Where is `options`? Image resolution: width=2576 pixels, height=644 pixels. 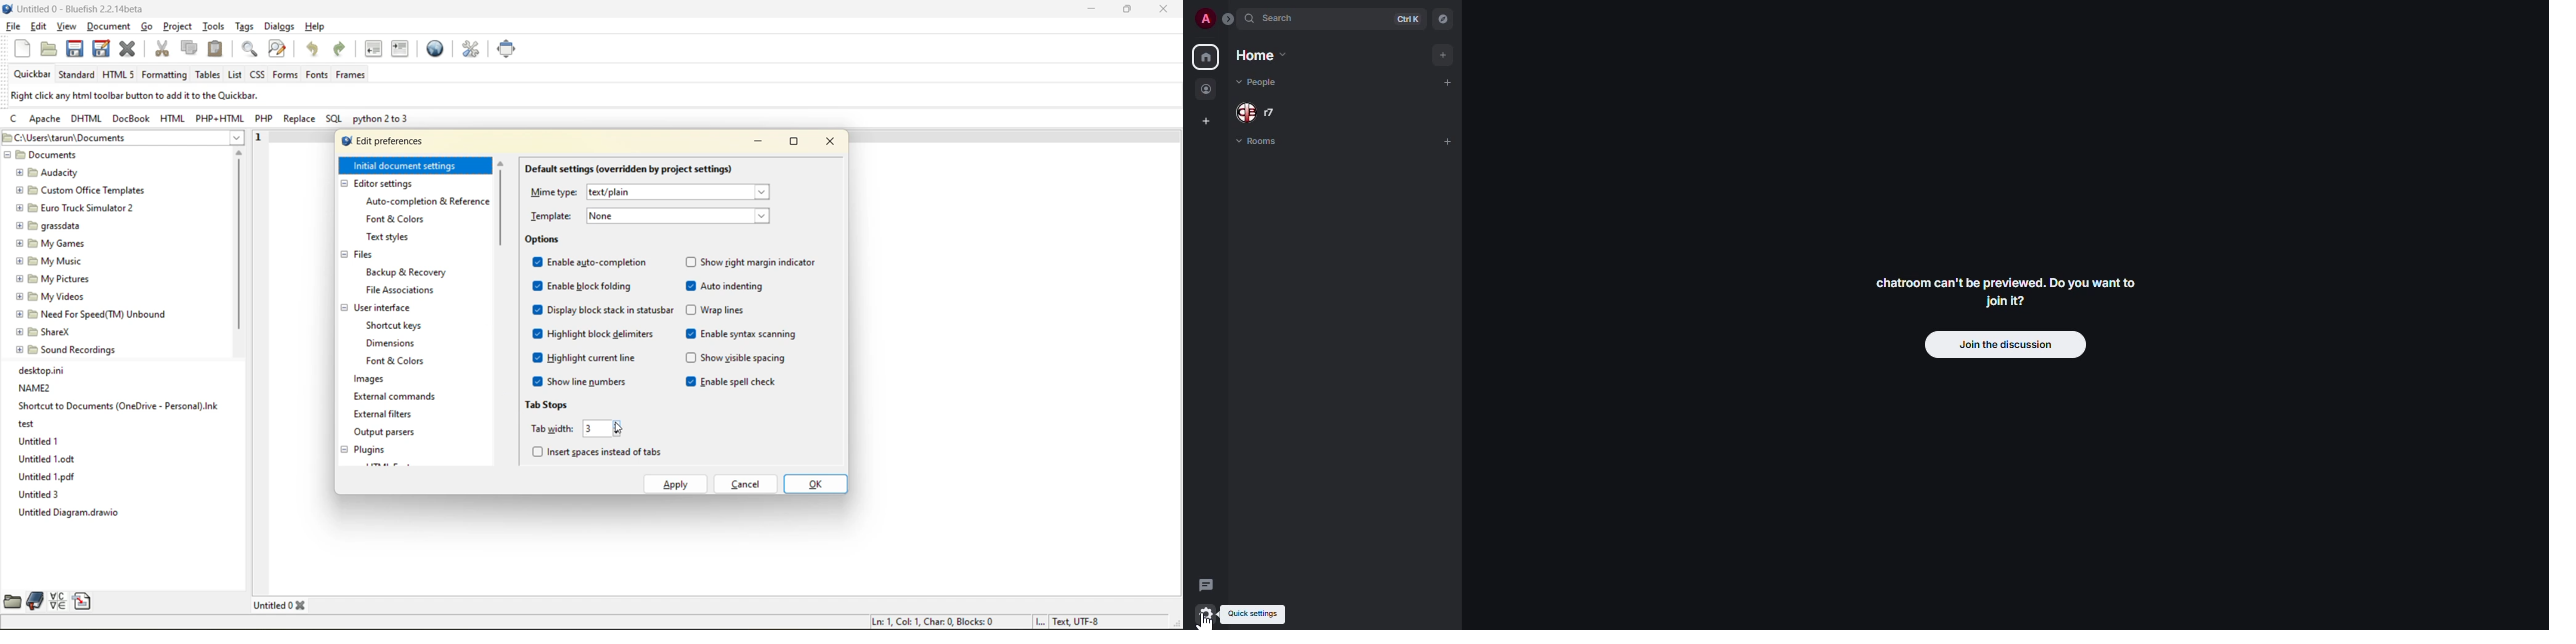
options is located at coordinates (542, 239).